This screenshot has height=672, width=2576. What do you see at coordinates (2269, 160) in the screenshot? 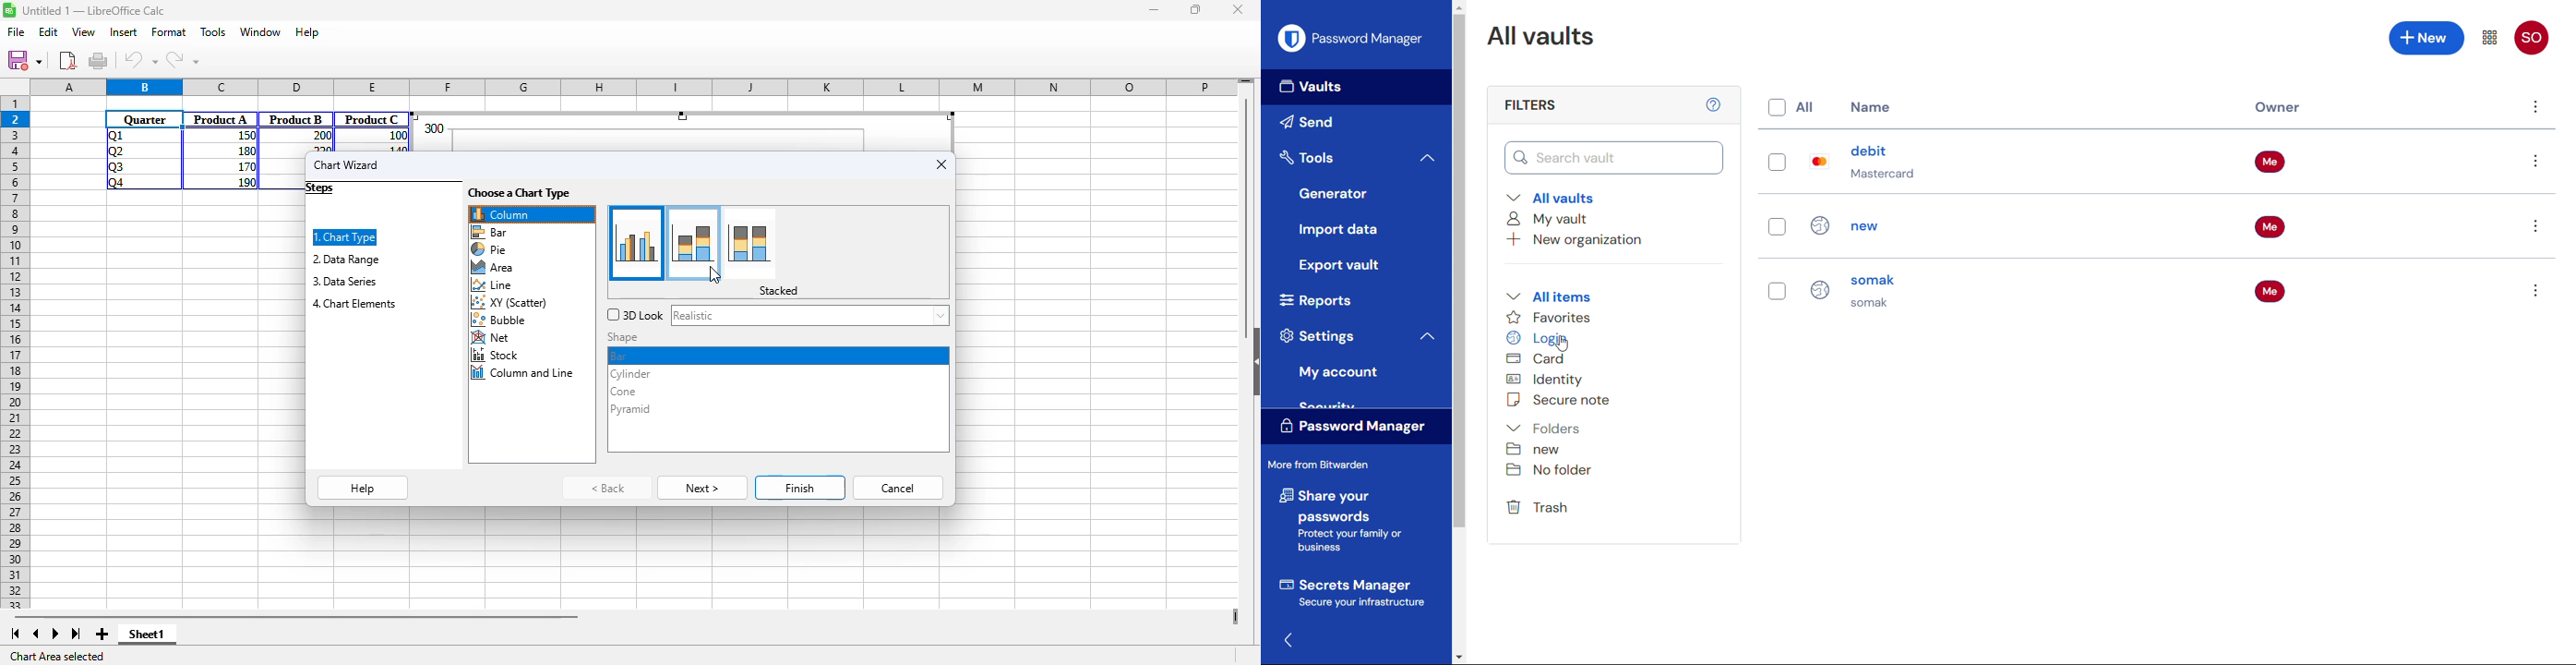
I see `Me` at bounding box center [2269, 160].